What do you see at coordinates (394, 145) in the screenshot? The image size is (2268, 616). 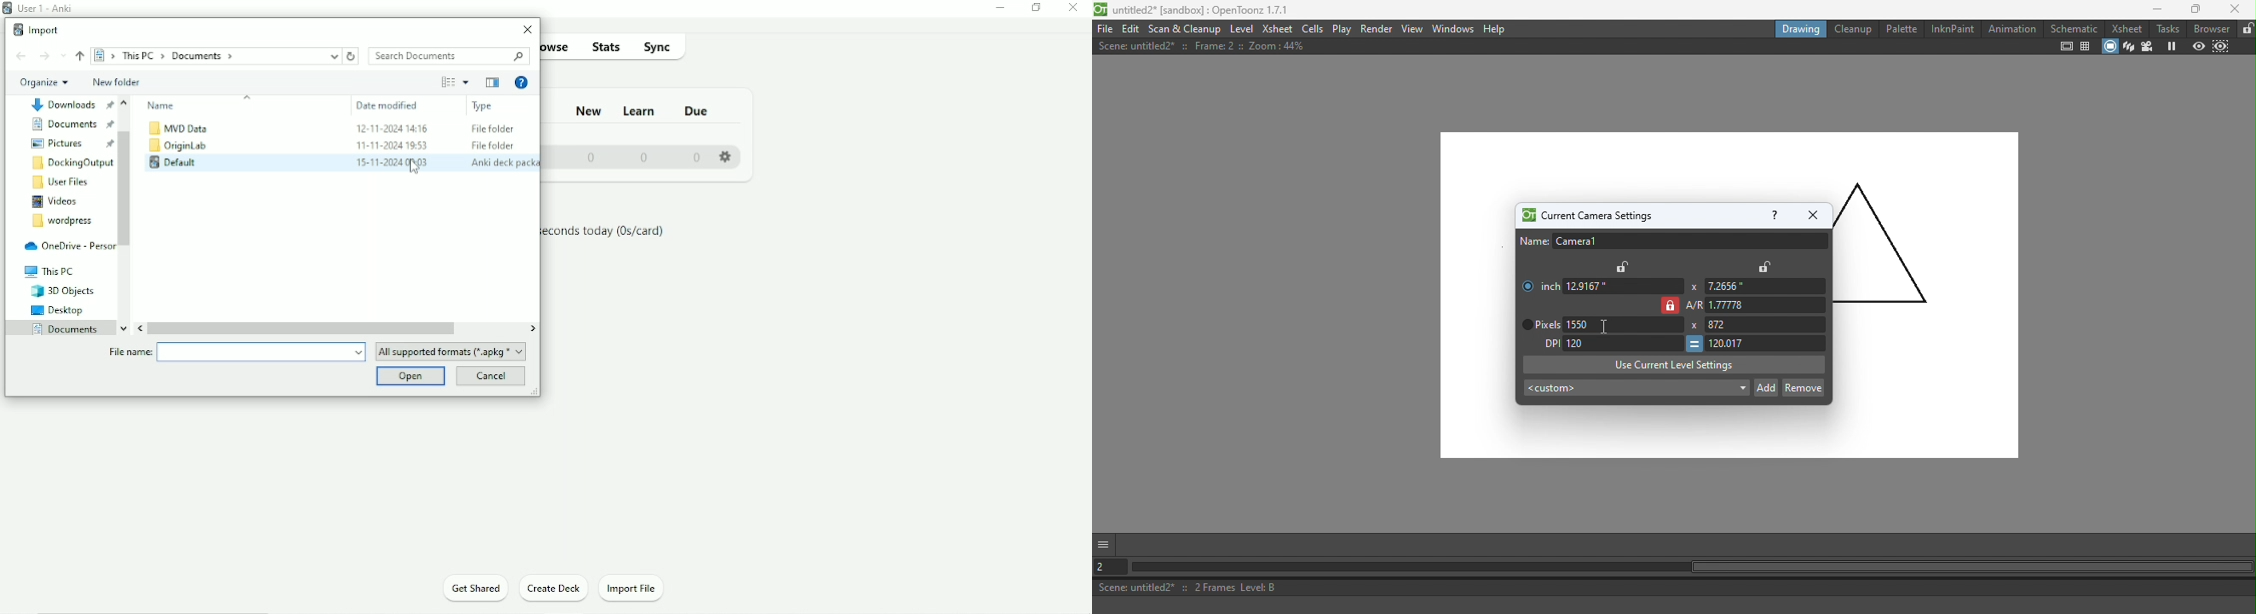 I see `11-11-2024  19:53` at bounding box center [394, 145].